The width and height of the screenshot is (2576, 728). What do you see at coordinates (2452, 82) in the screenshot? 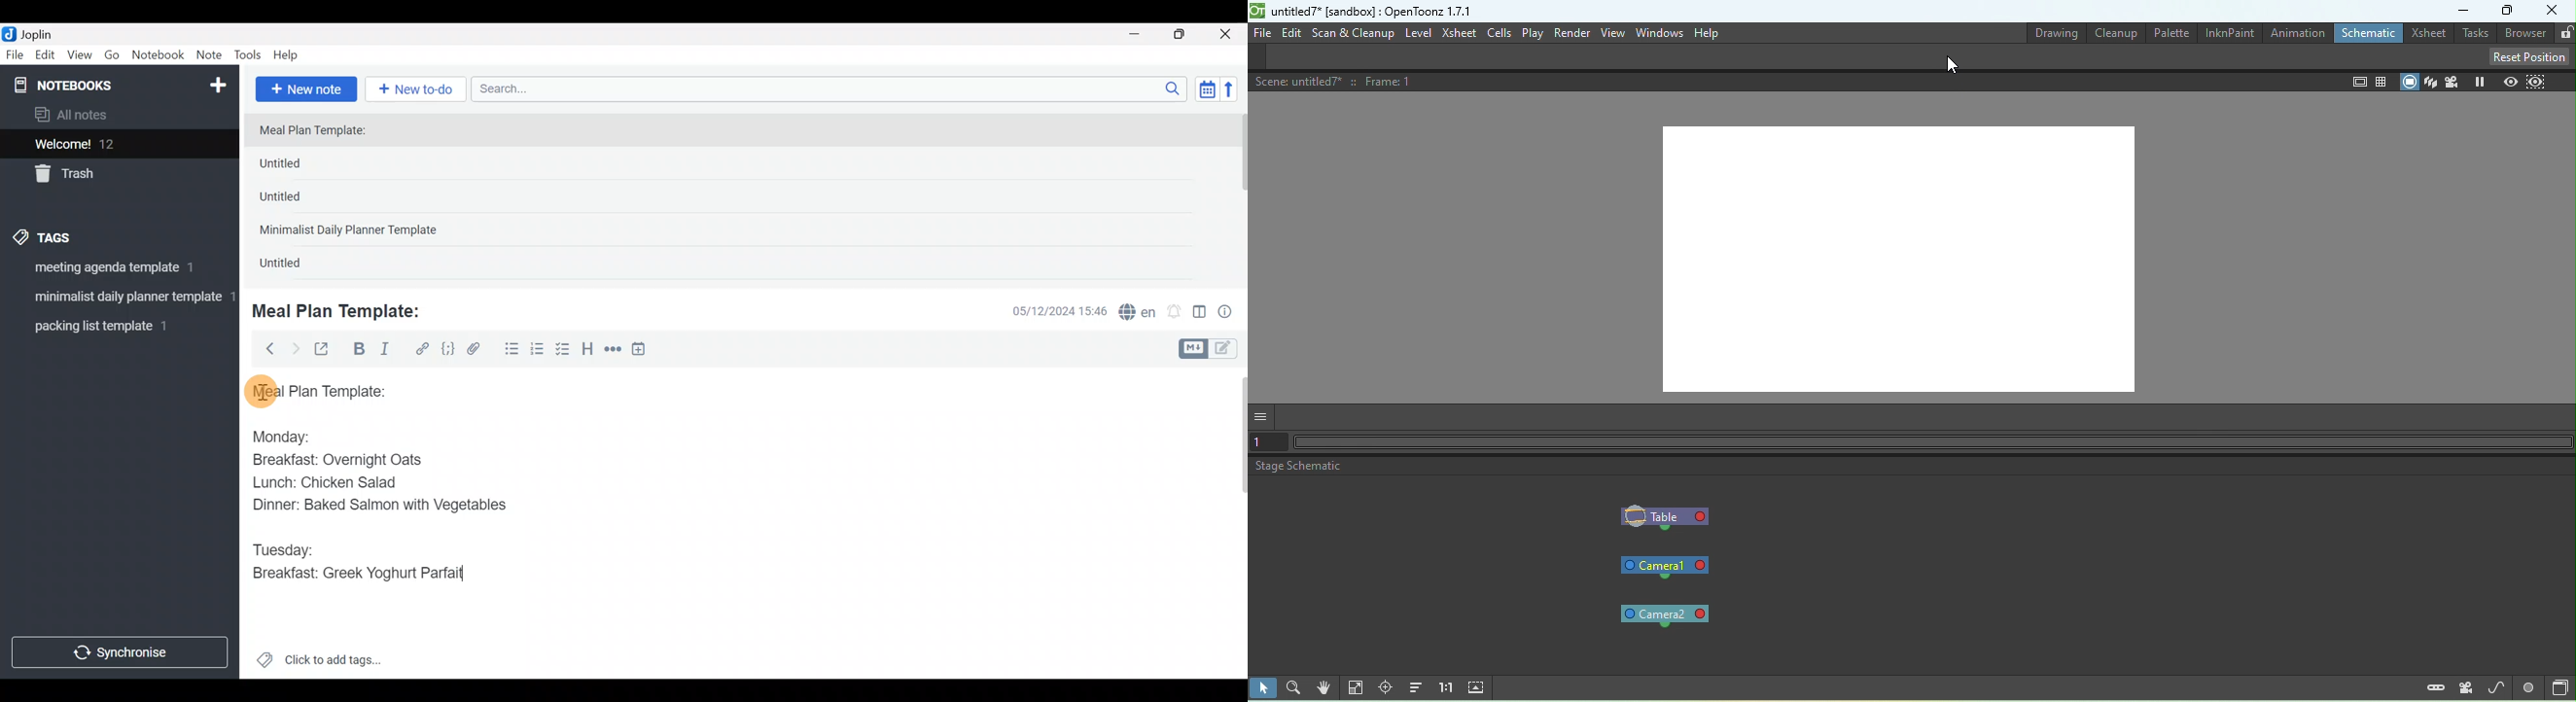
I see `Camera view` at bounding box center [2452, 82].